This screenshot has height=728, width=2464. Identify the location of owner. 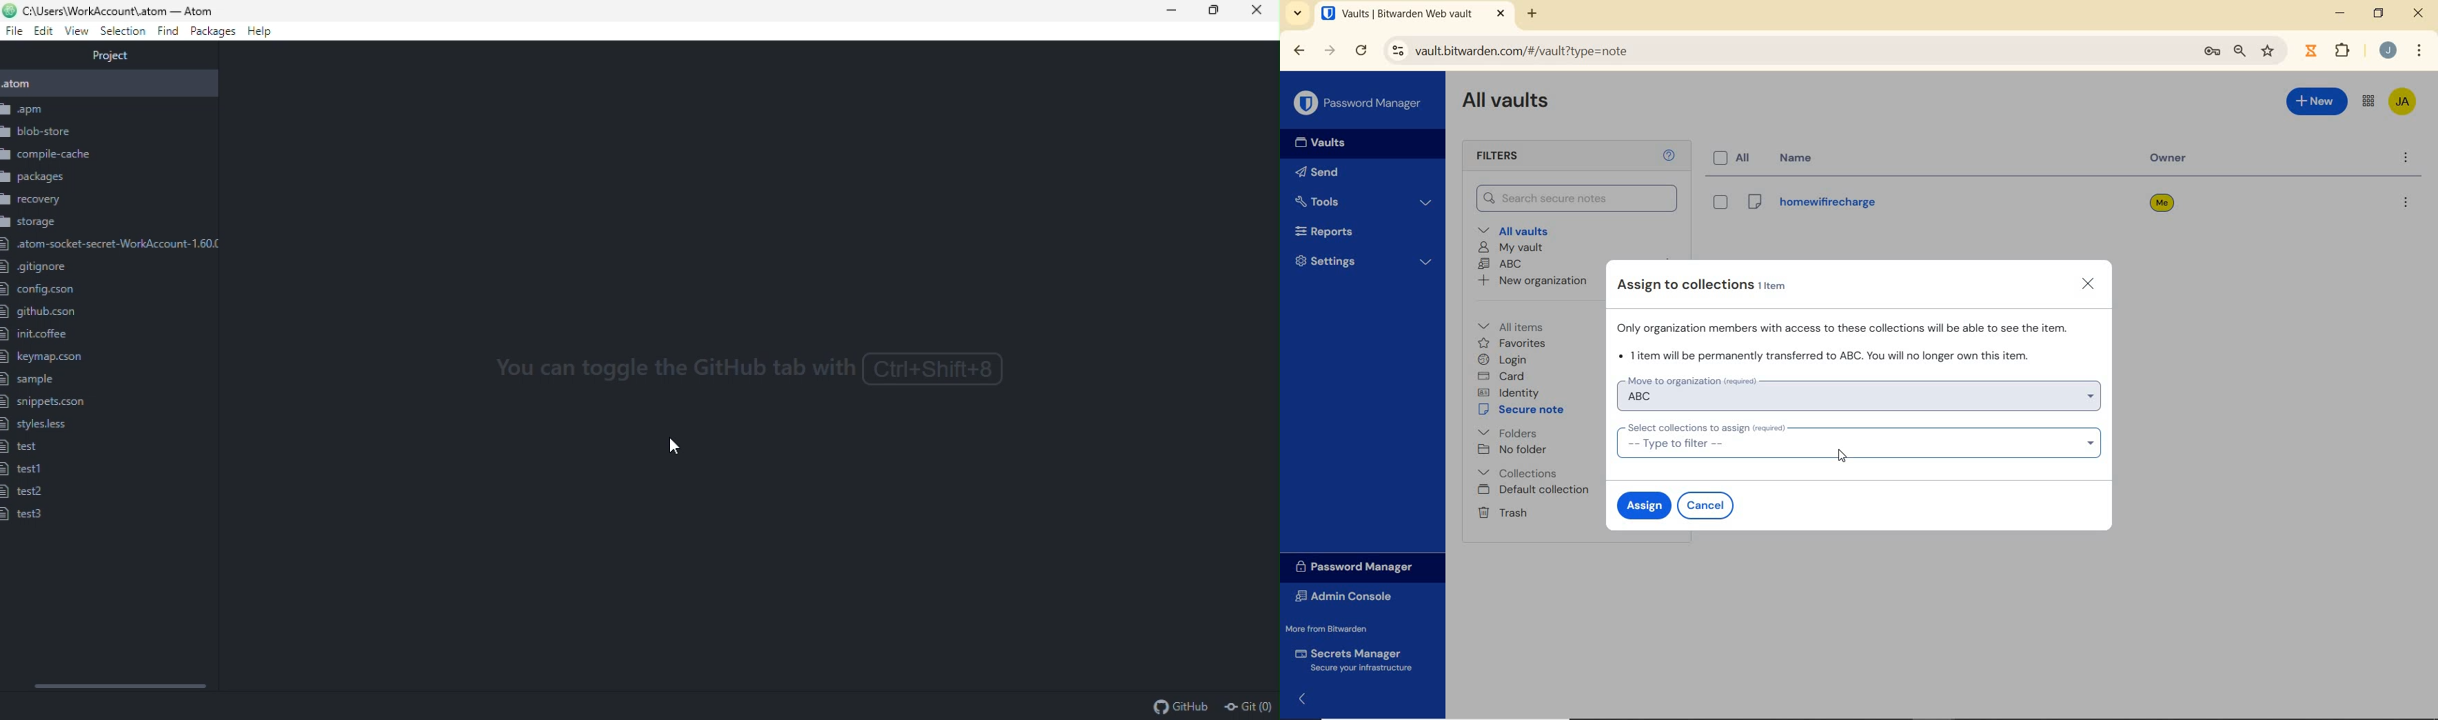
(2162, 204).